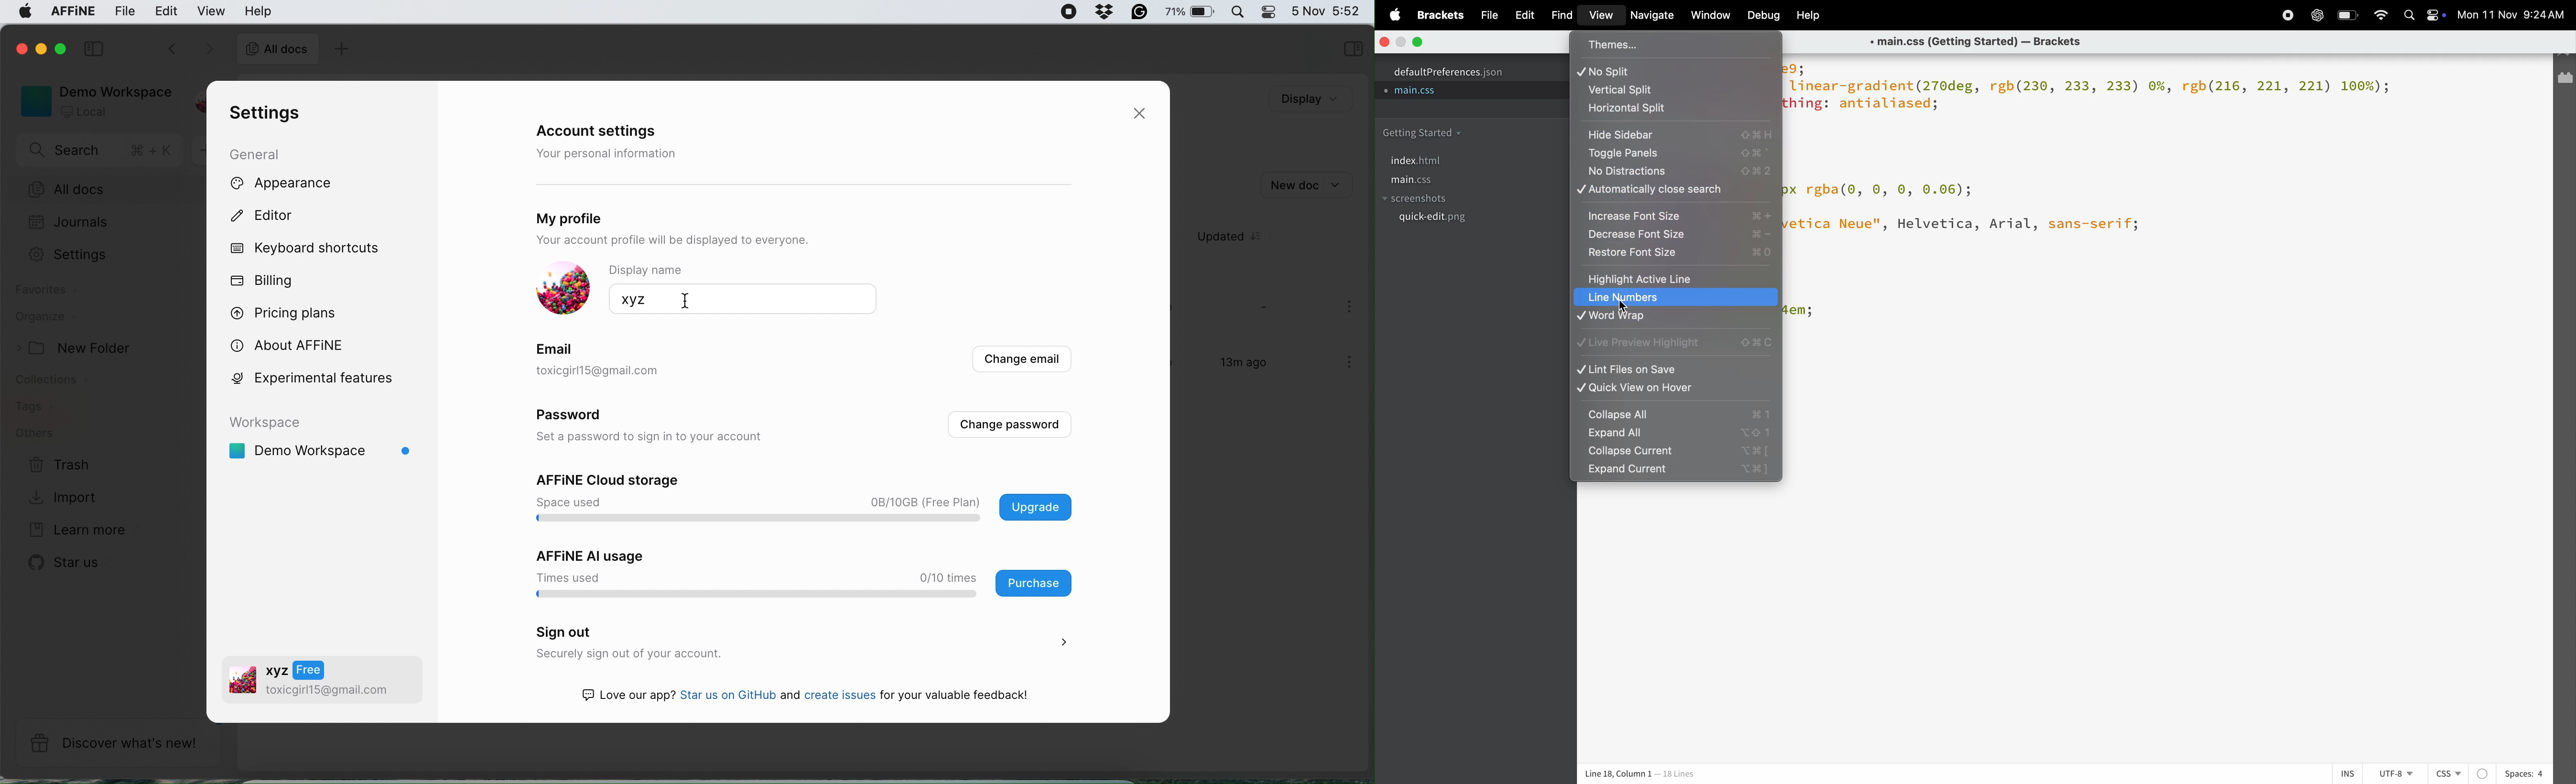  Describe the element at coordinates (1677, 235) in the screenshot. I see `decrease font size` at that location.